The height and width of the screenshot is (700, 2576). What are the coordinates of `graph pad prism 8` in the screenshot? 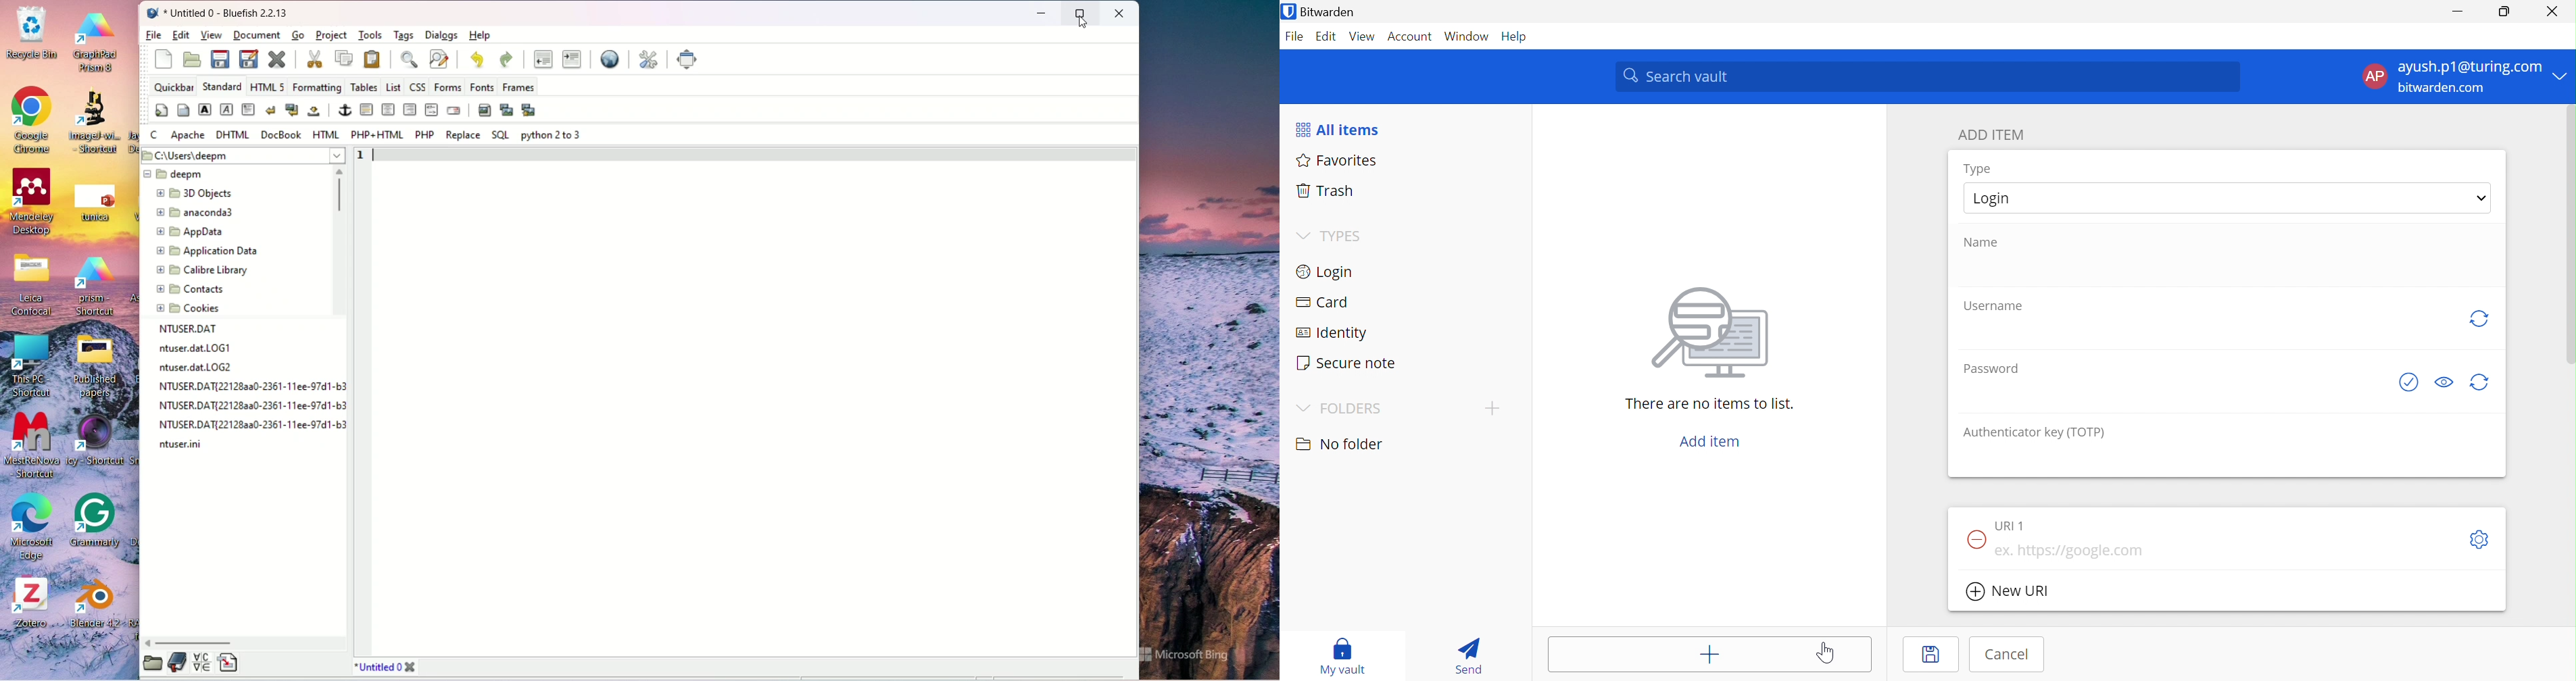 It's located at (96, 41).